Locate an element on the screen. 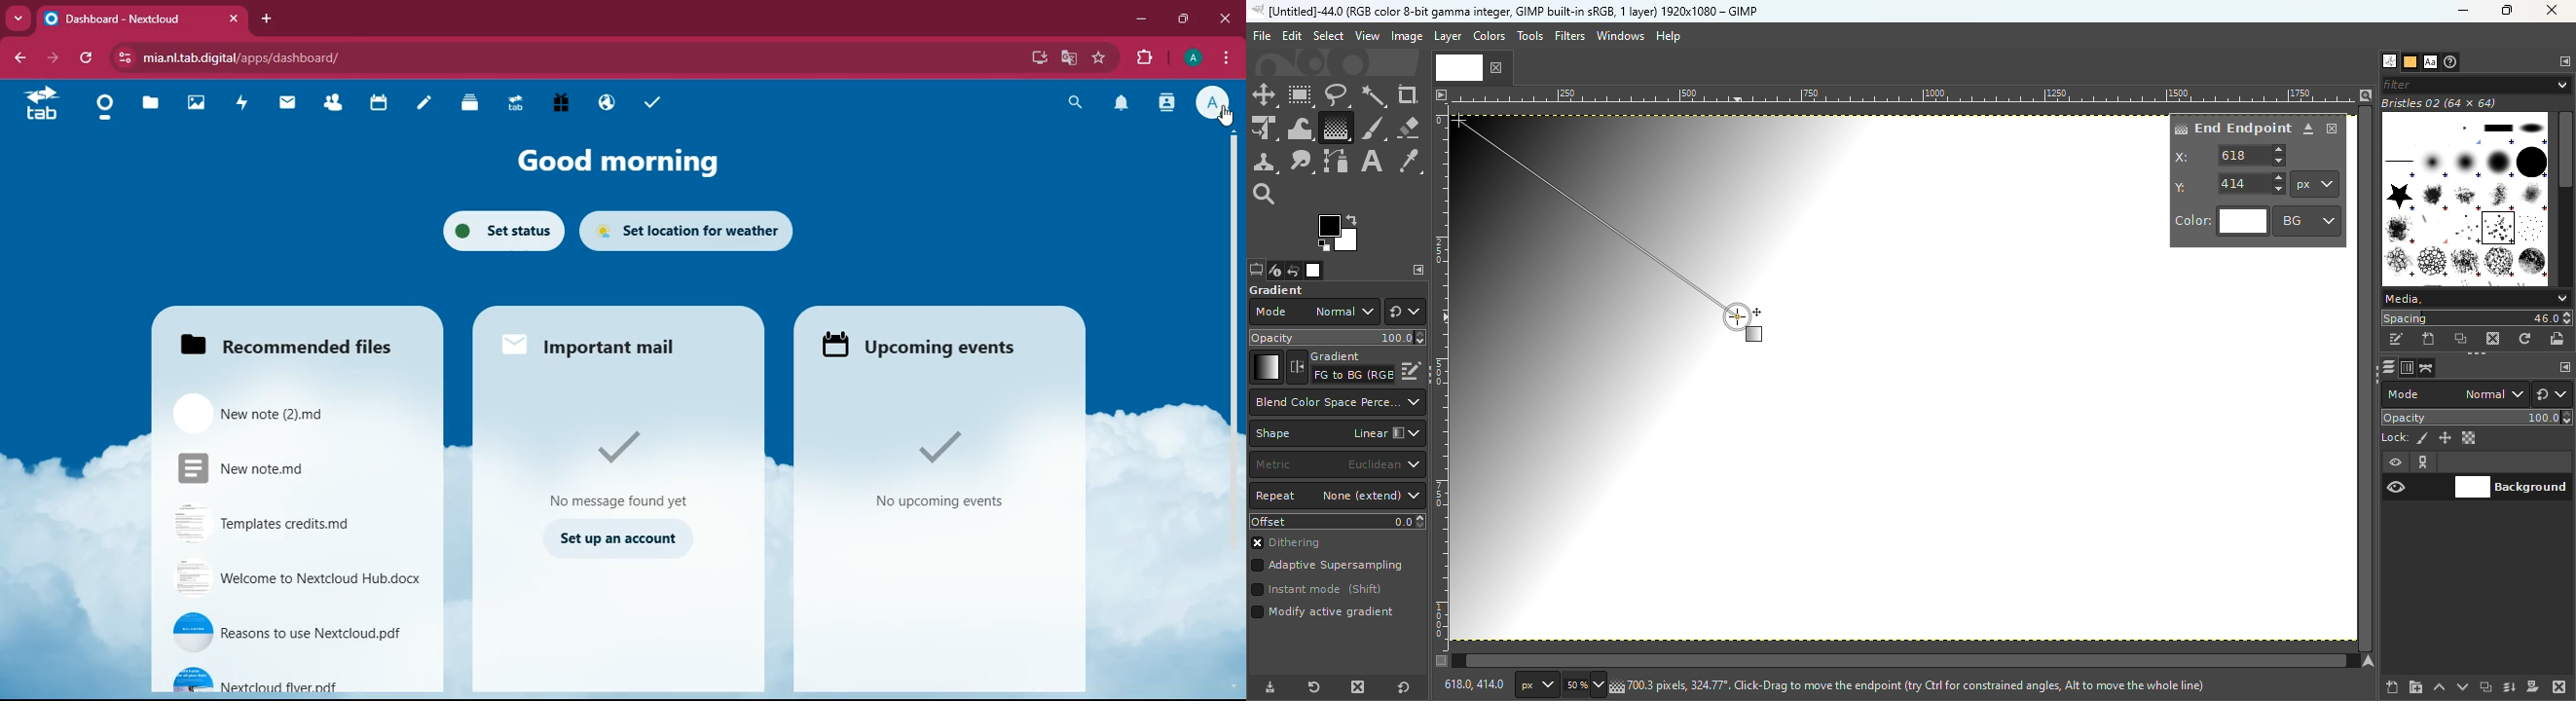 This screenshot has width=2576, height=728. Smudge tool is located at coordinates (1302, 162).